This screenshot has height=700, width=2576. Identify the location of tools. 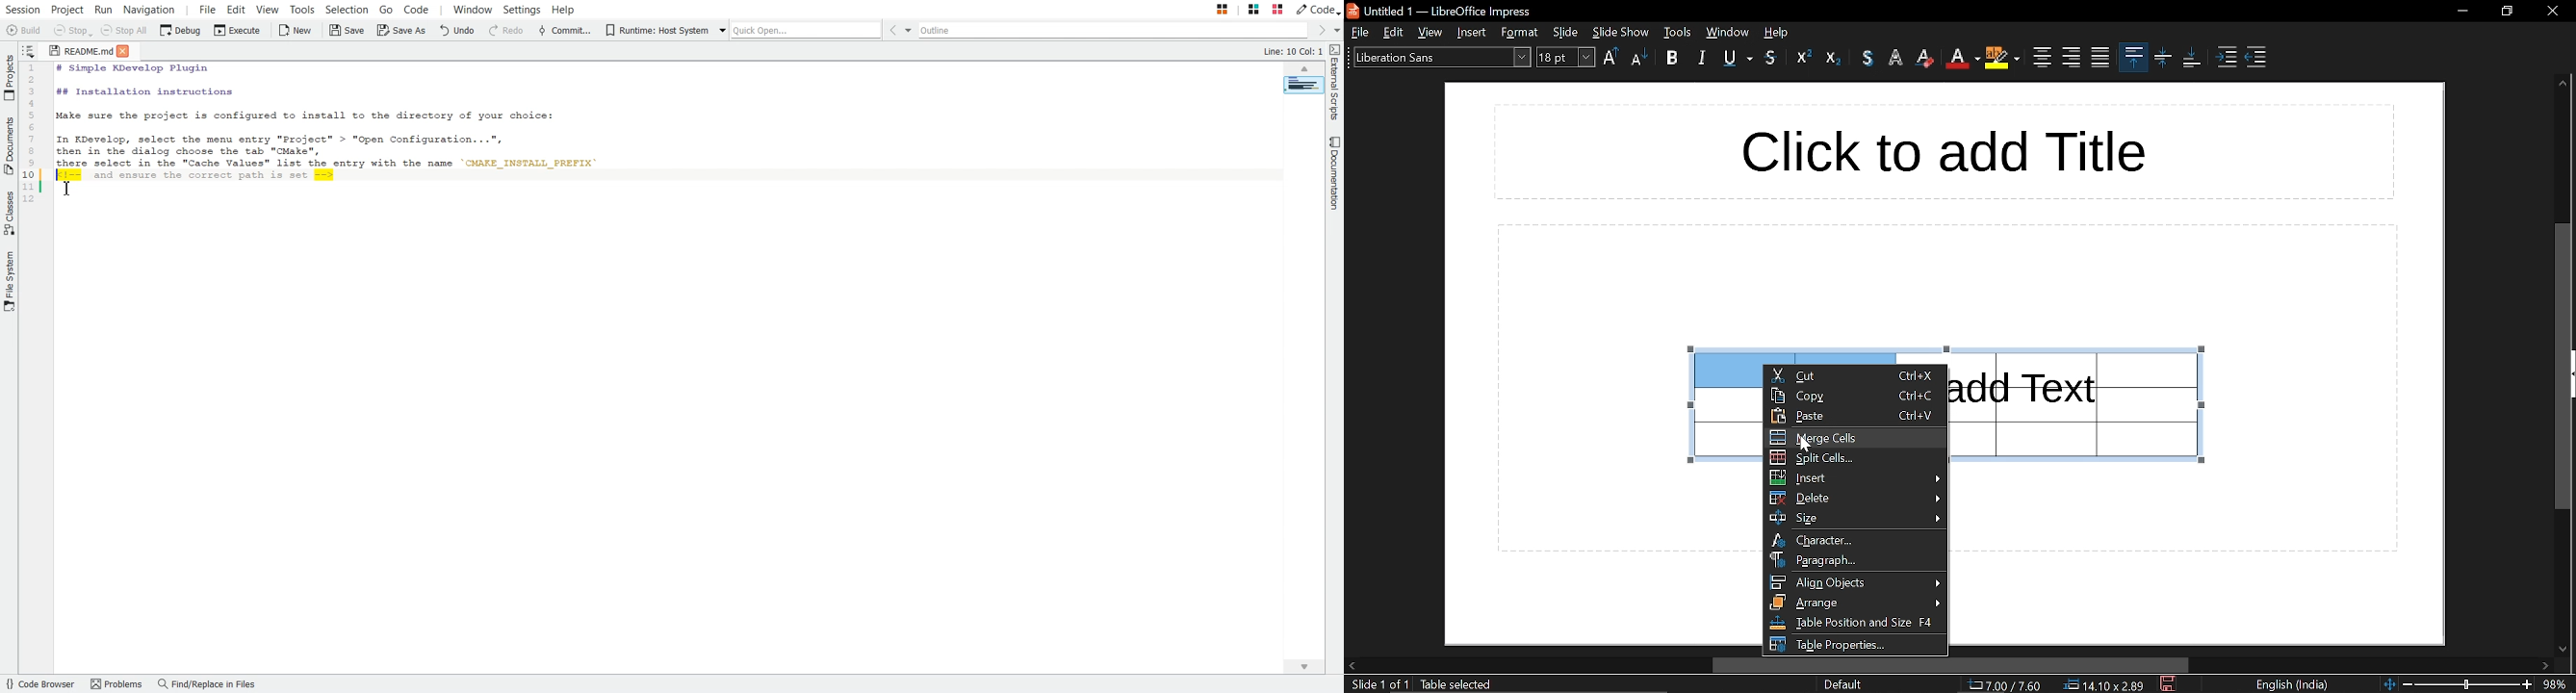
(1727, 32).